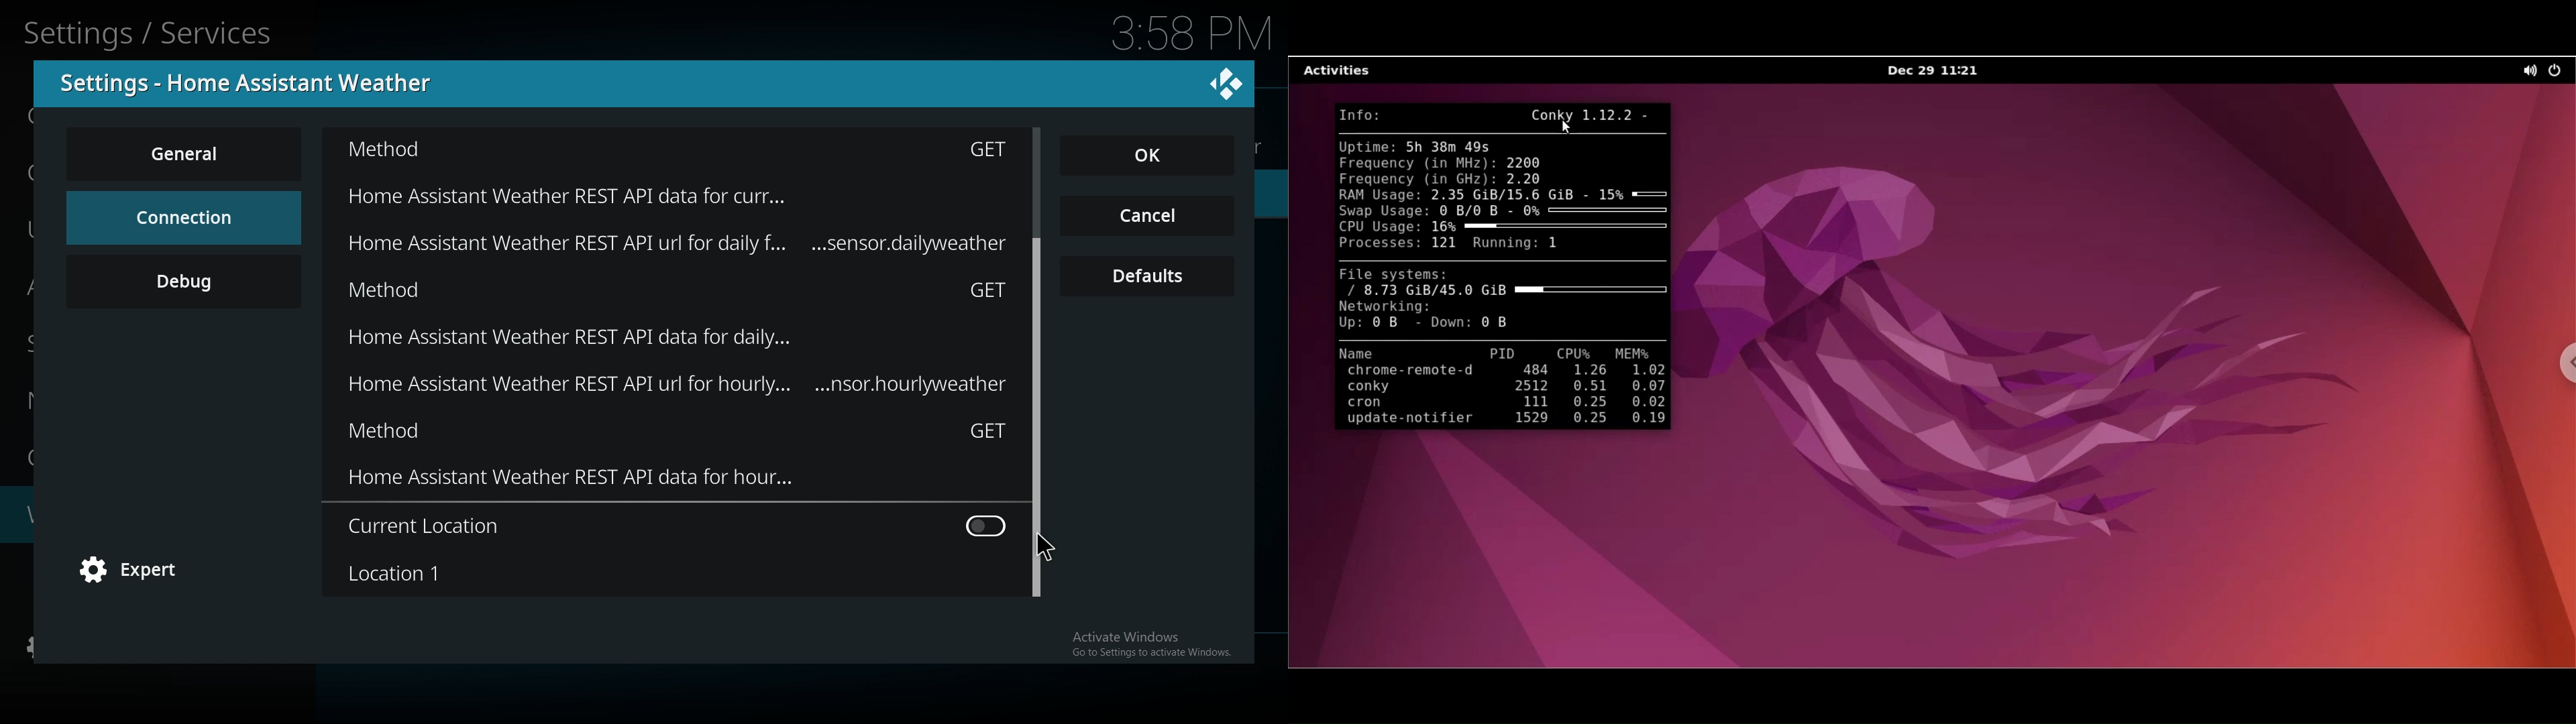 The image size is (2576, 728). I want to click on scroll bar, so click(1038, 322).